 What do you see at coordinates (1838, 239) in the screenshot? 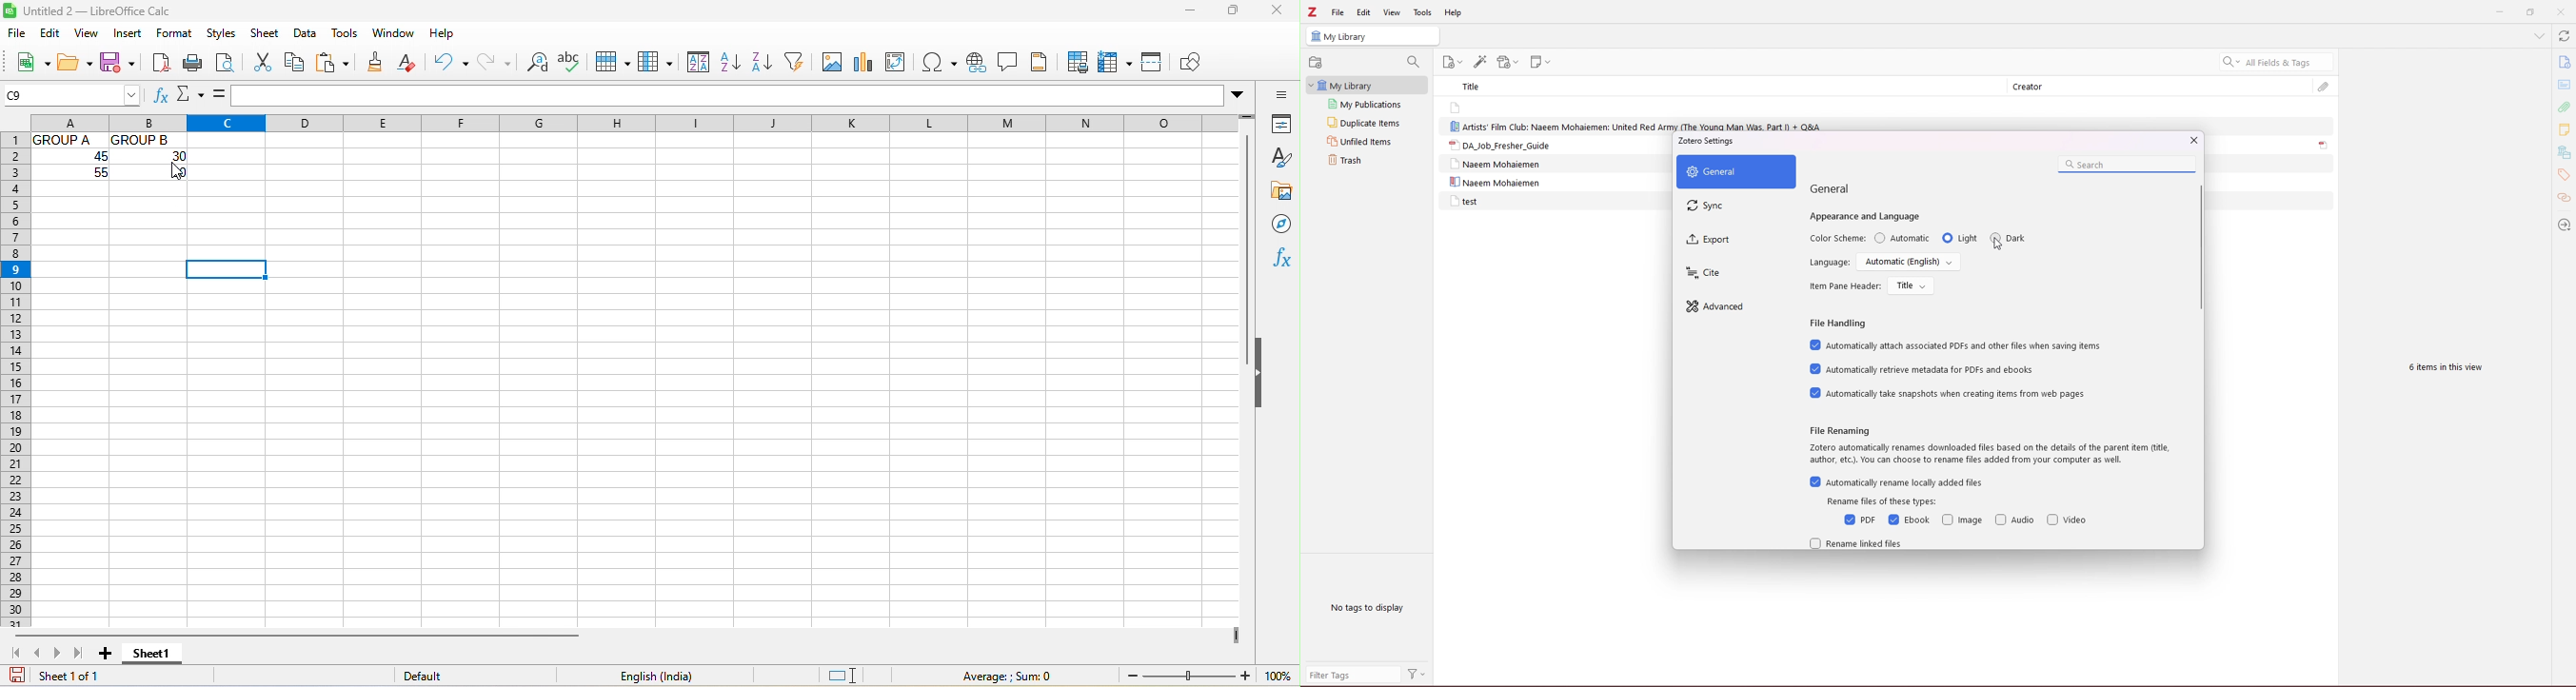
I see `color scheme` at bounding box center [1838, 239].